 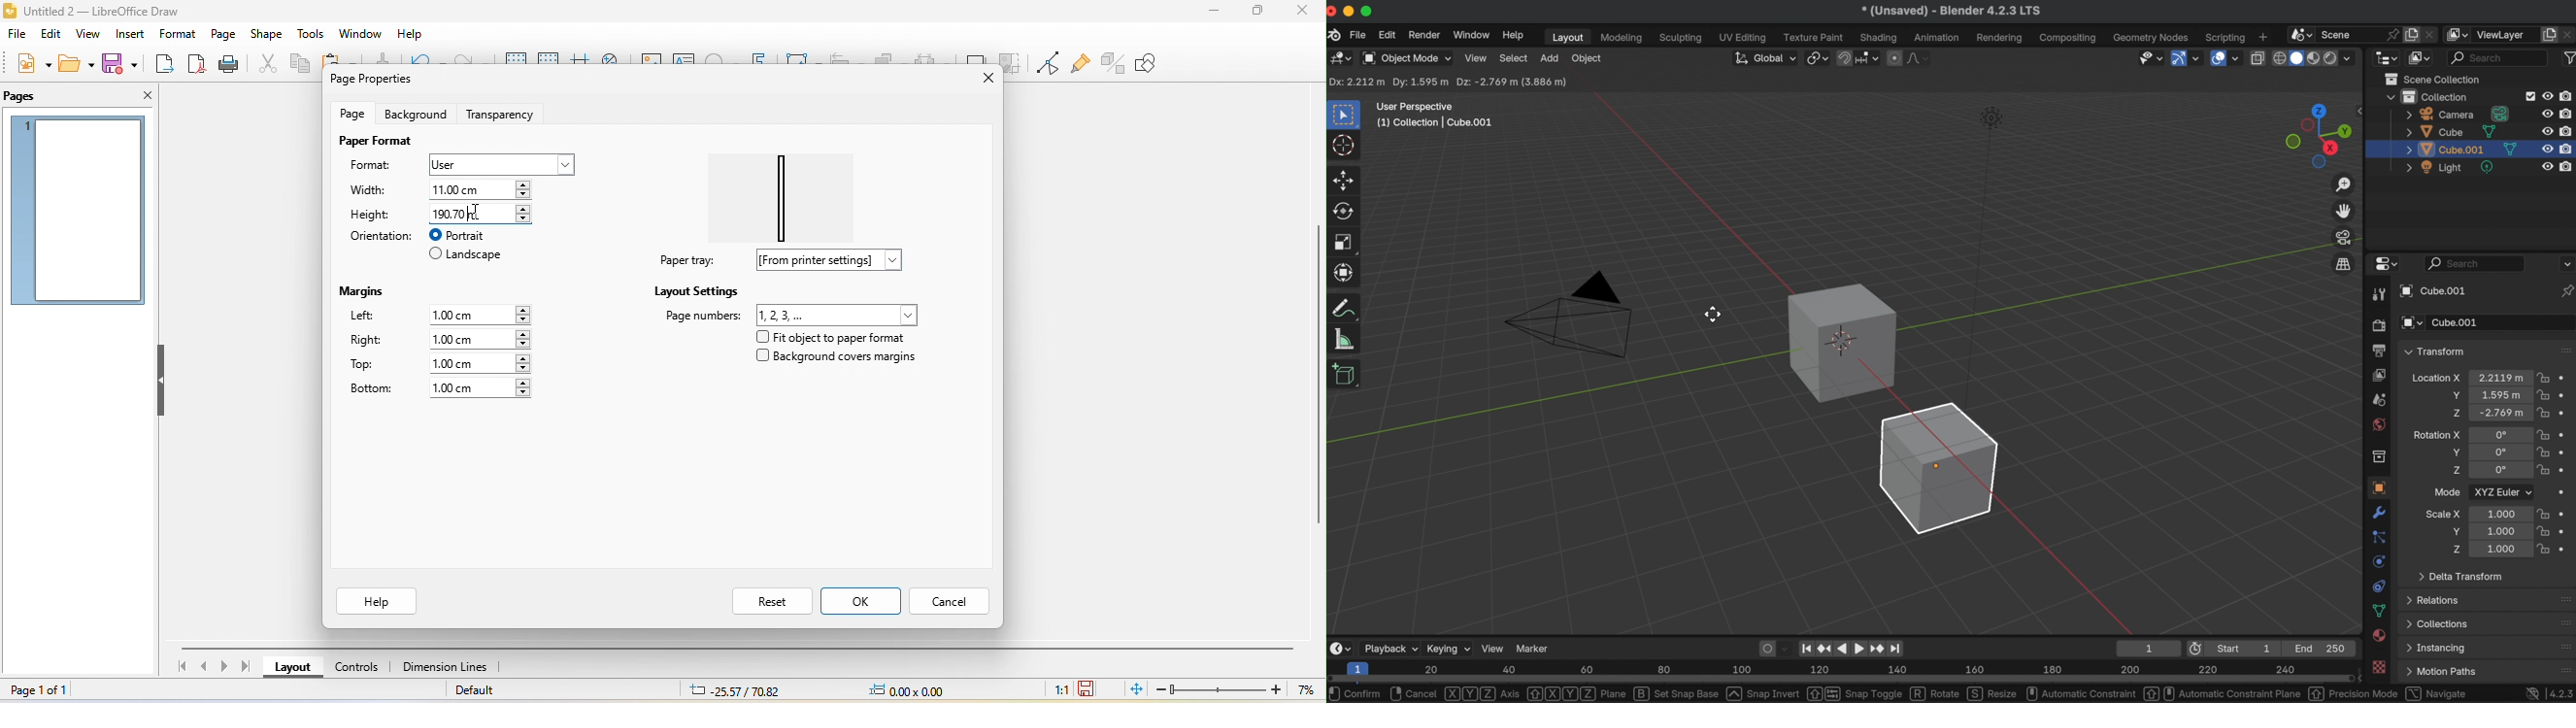 What do you see at coordinates (2566, 395) in the screenshot?
I see `animate property` at bounding box center [2566, 395].